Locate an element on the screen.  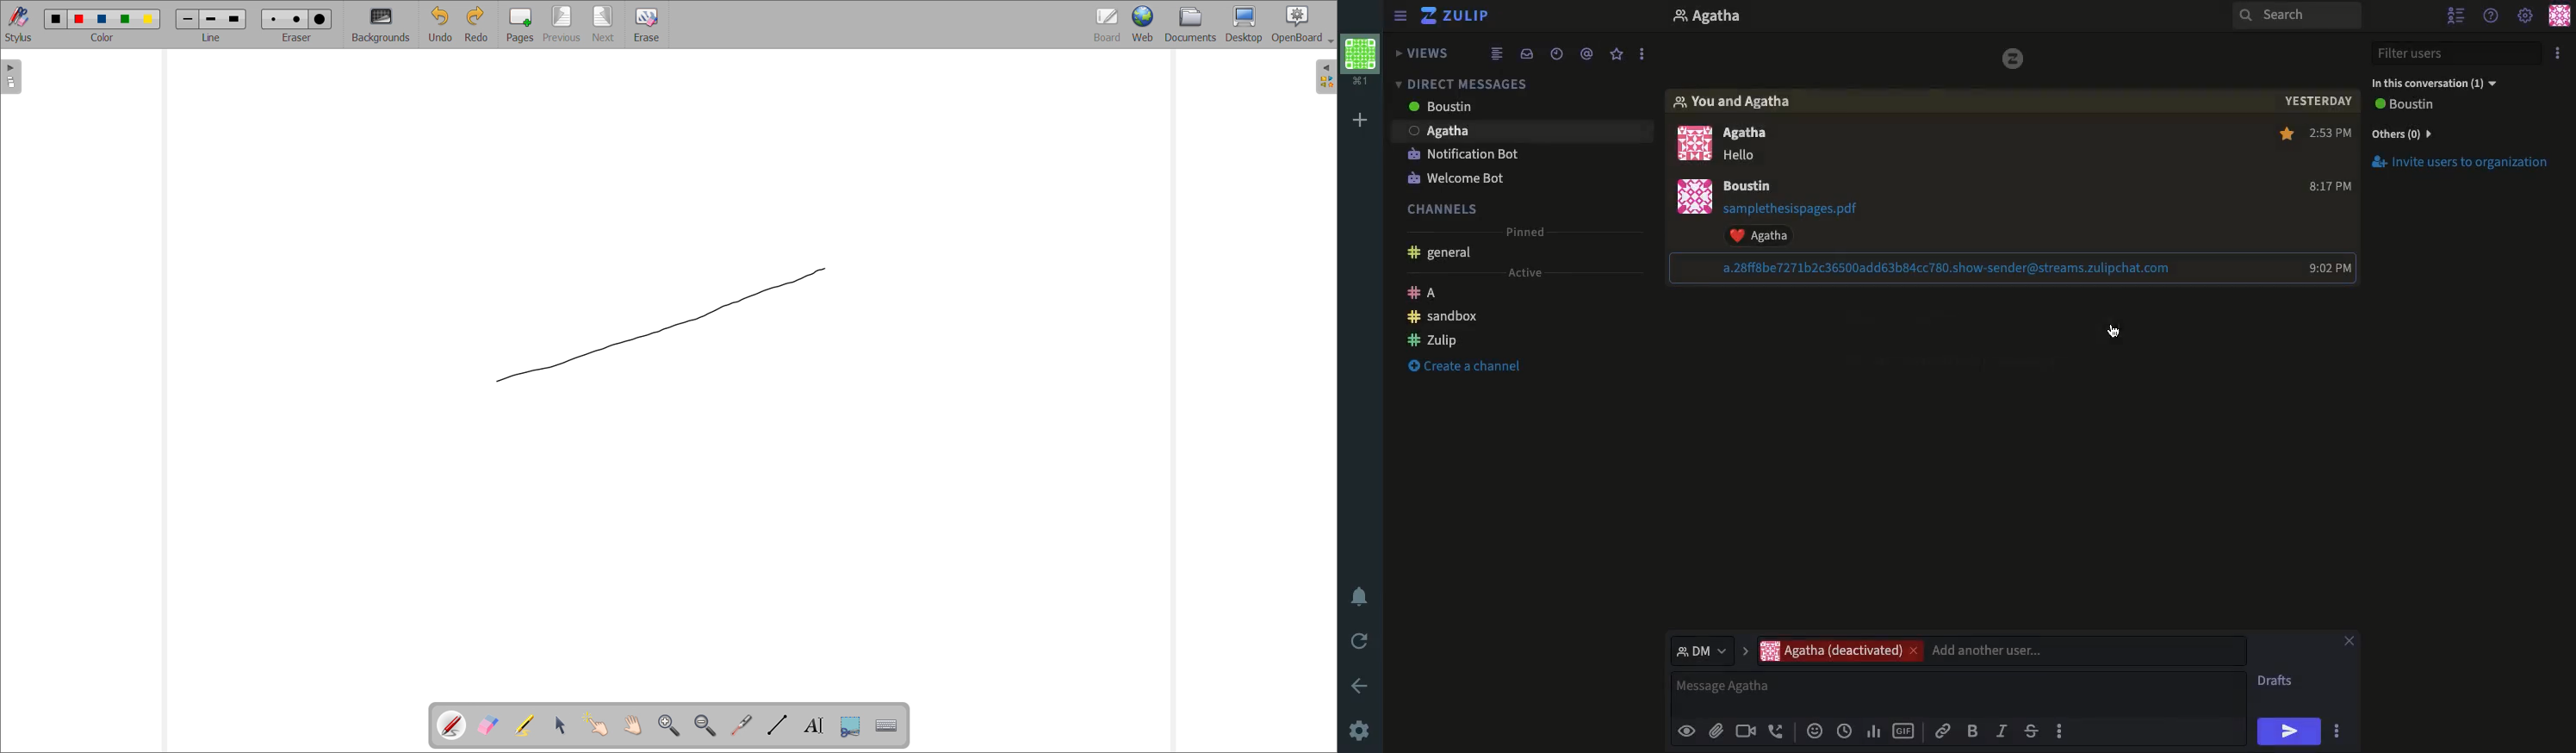
agatha is located at coordinates (1520, 131).